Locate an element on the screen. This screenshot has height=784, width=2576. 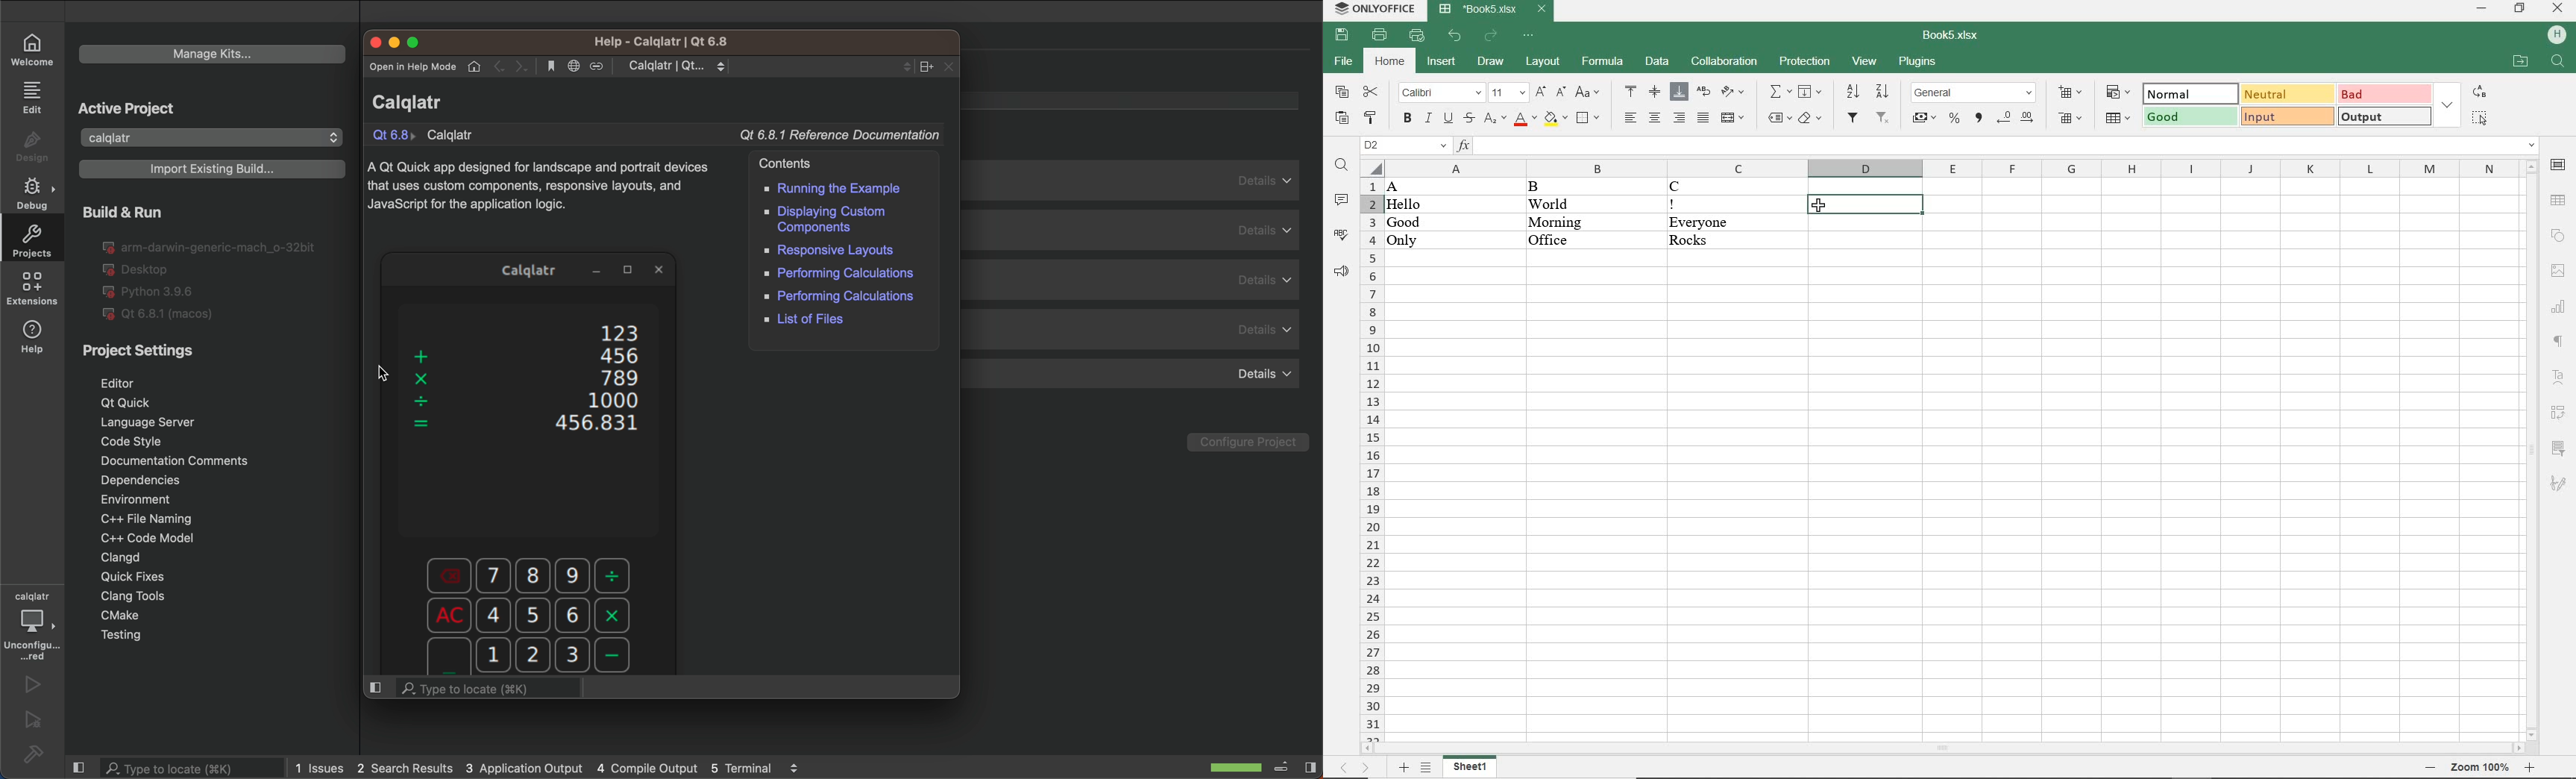
percent style is located at coordinates (1953, 119).